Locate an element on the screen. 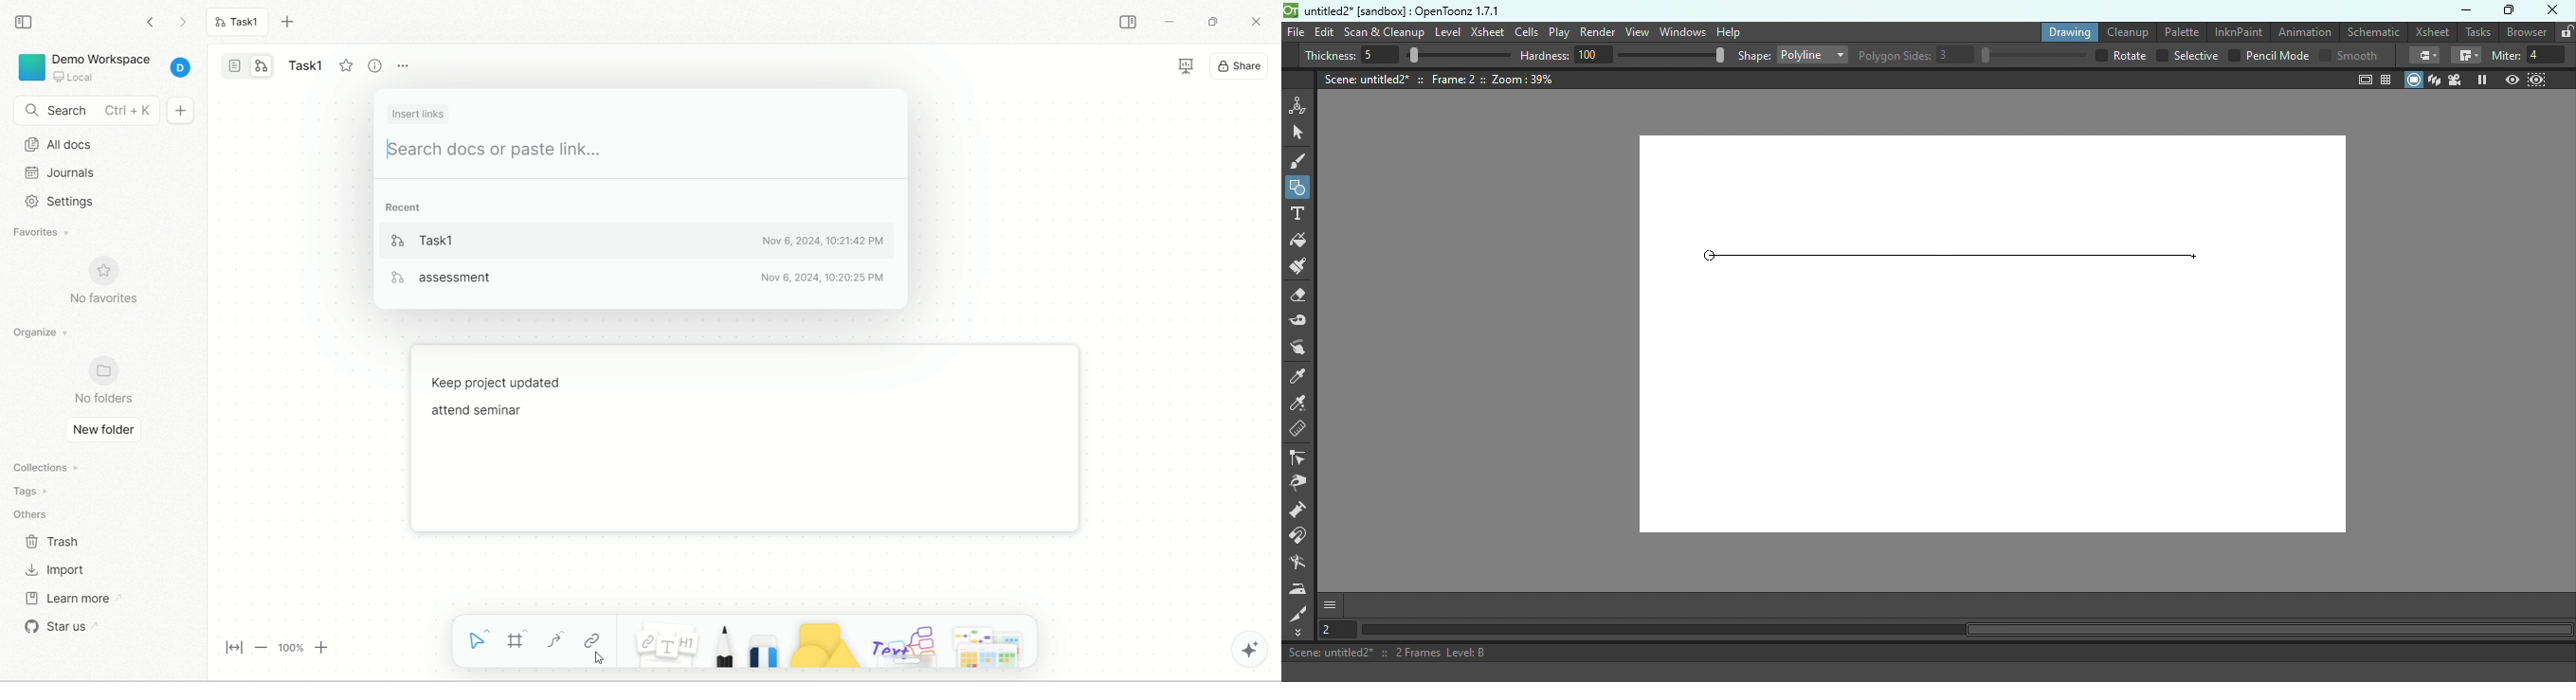 This screenshot has width=2576, height=700. tags is located at coordinates (39, 491).